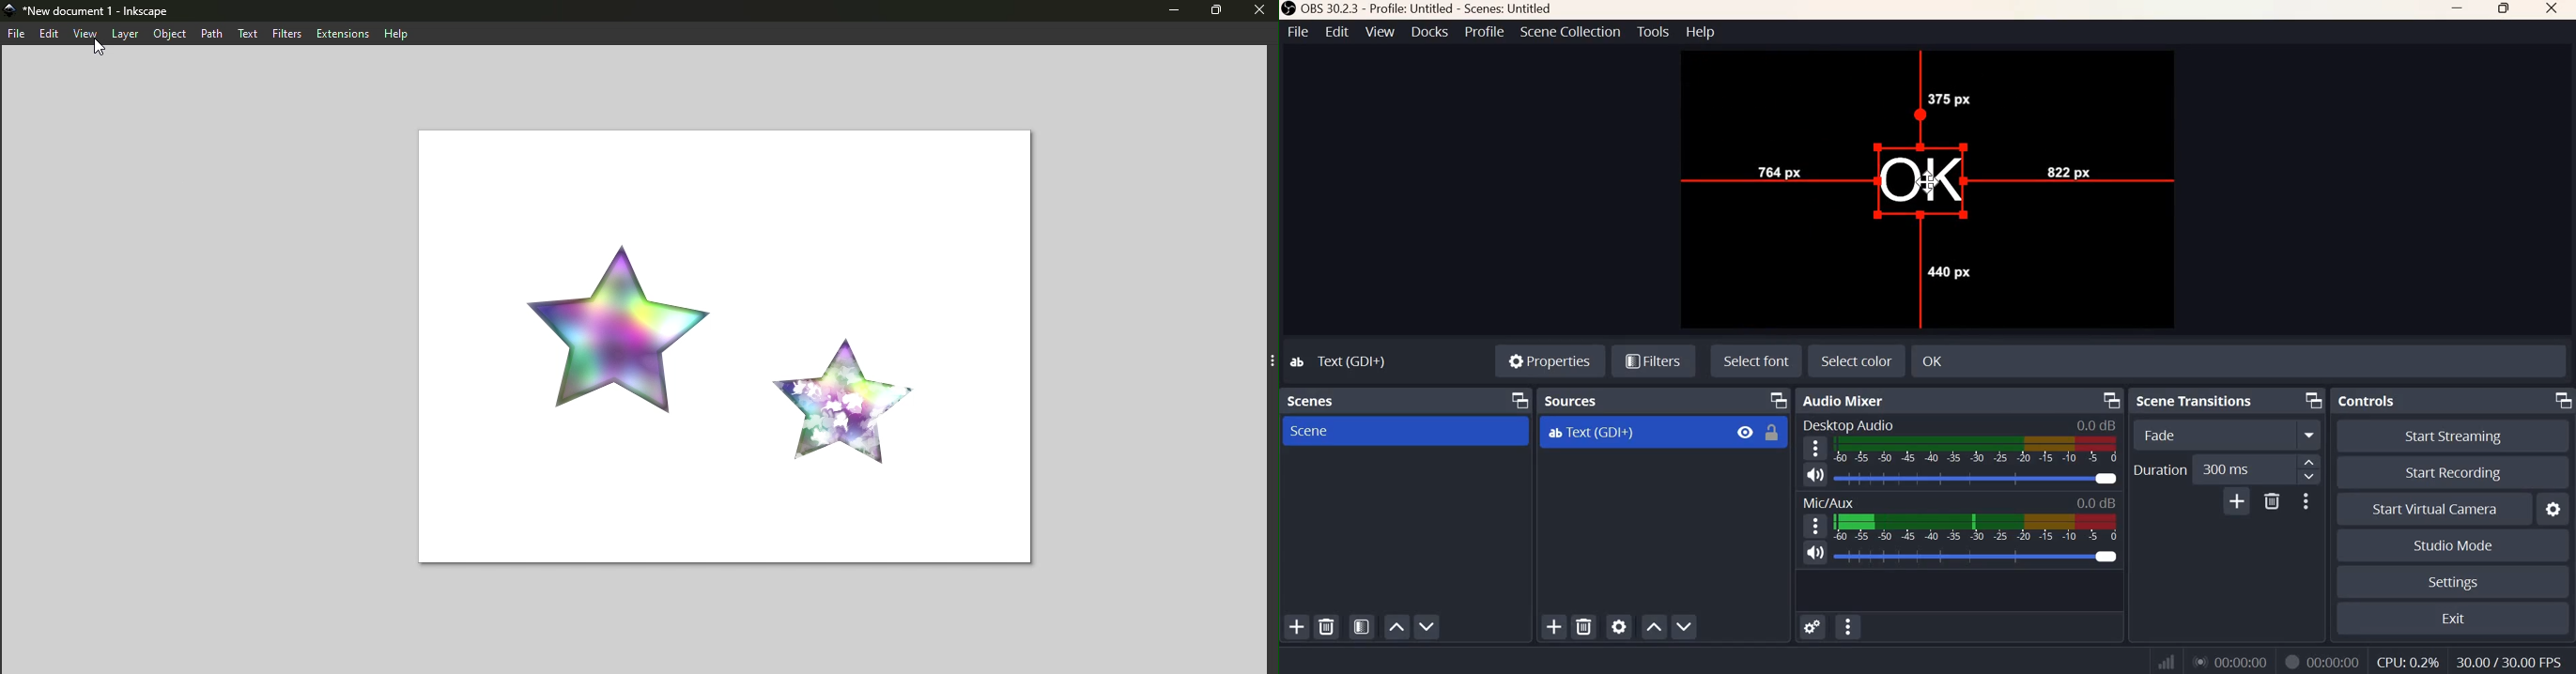 Image resolution: width=2576 pixels, height=700 pixels. What do you see at coordinates (1517, 400) in the screenshot?
I see `Dock Options icon` at bounding box center [1517, 400].